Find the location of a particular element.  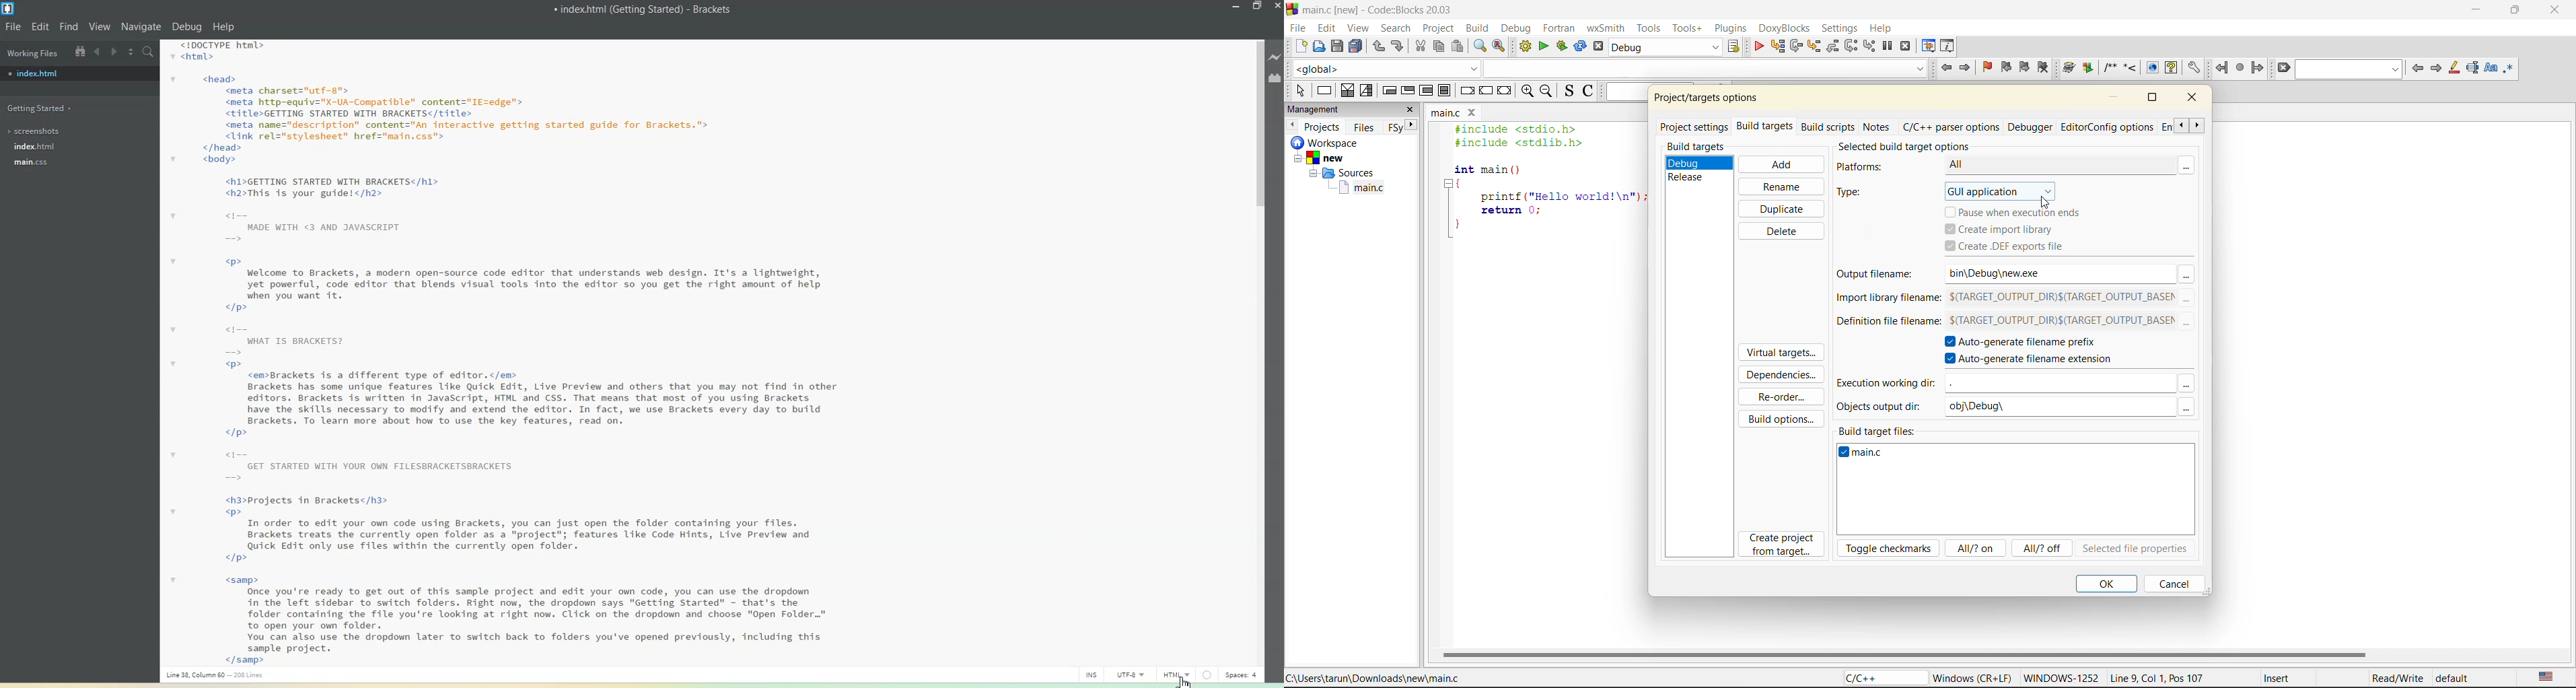

Extract documentation for the current project is located at coordinates (2086, 68).